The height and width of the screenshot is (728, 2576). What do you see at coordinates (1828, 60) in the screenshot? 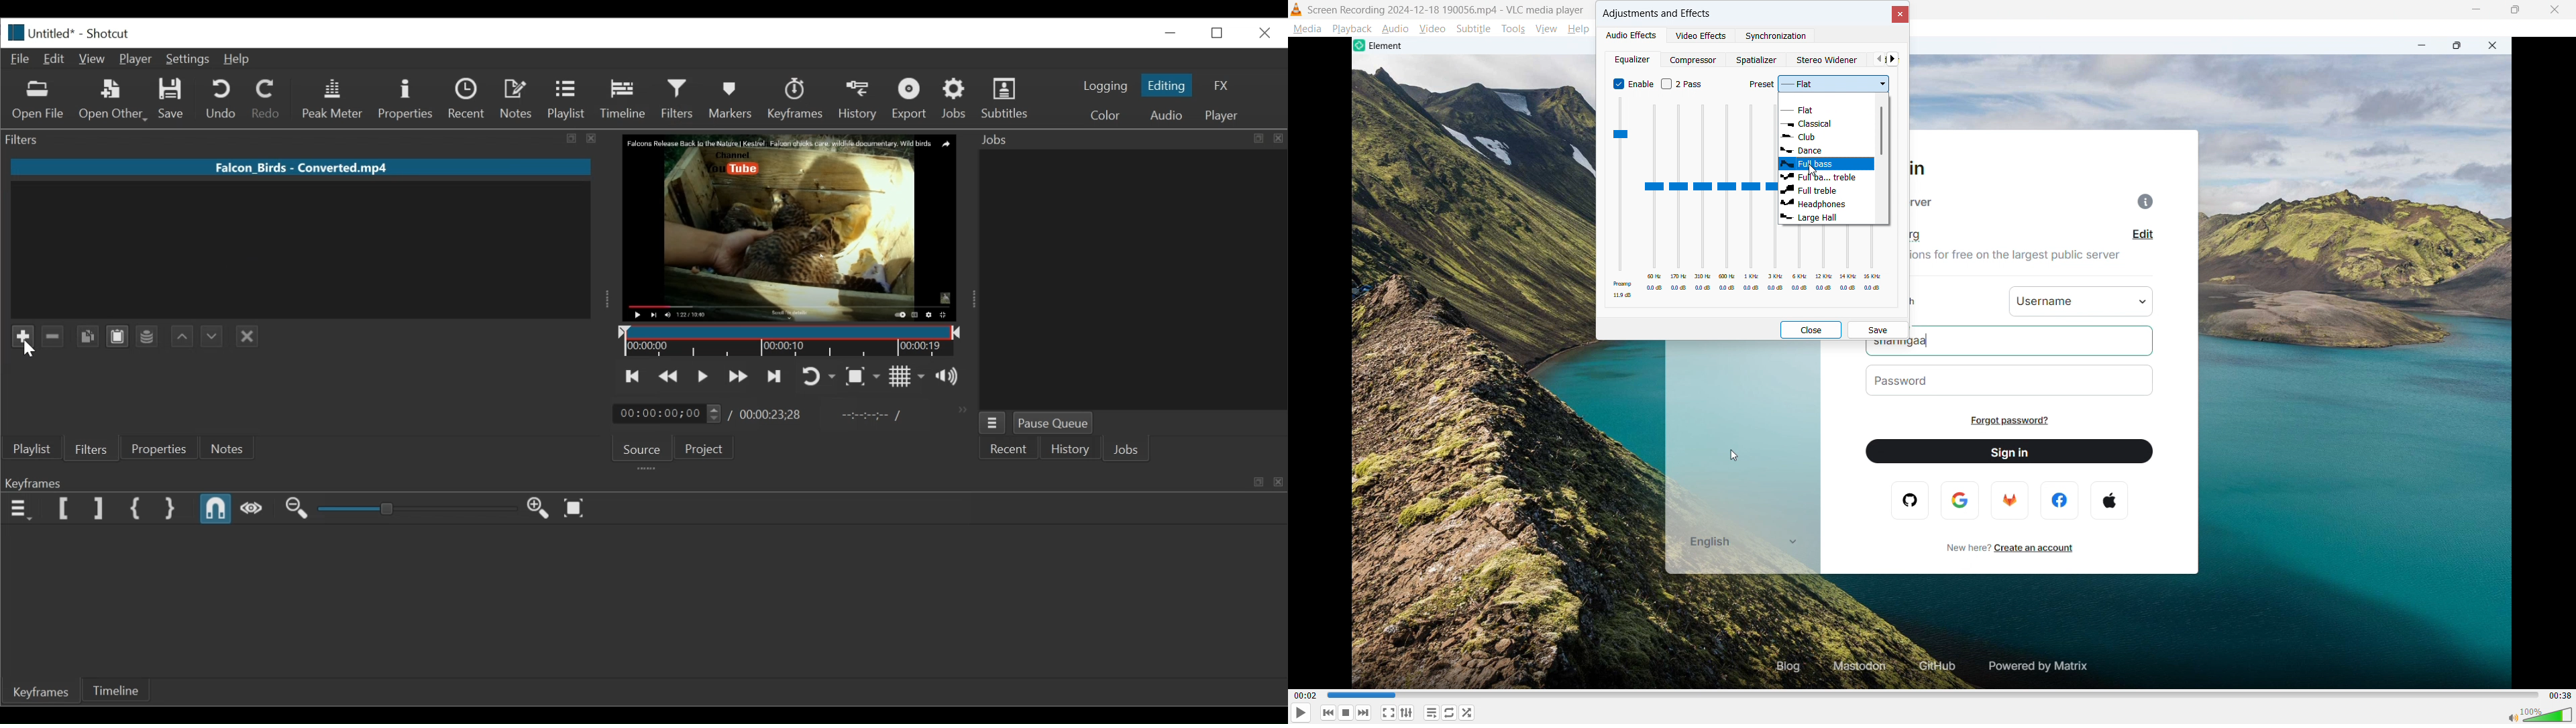
I see `Stereo widener ` at bounding box center [1828, 60].